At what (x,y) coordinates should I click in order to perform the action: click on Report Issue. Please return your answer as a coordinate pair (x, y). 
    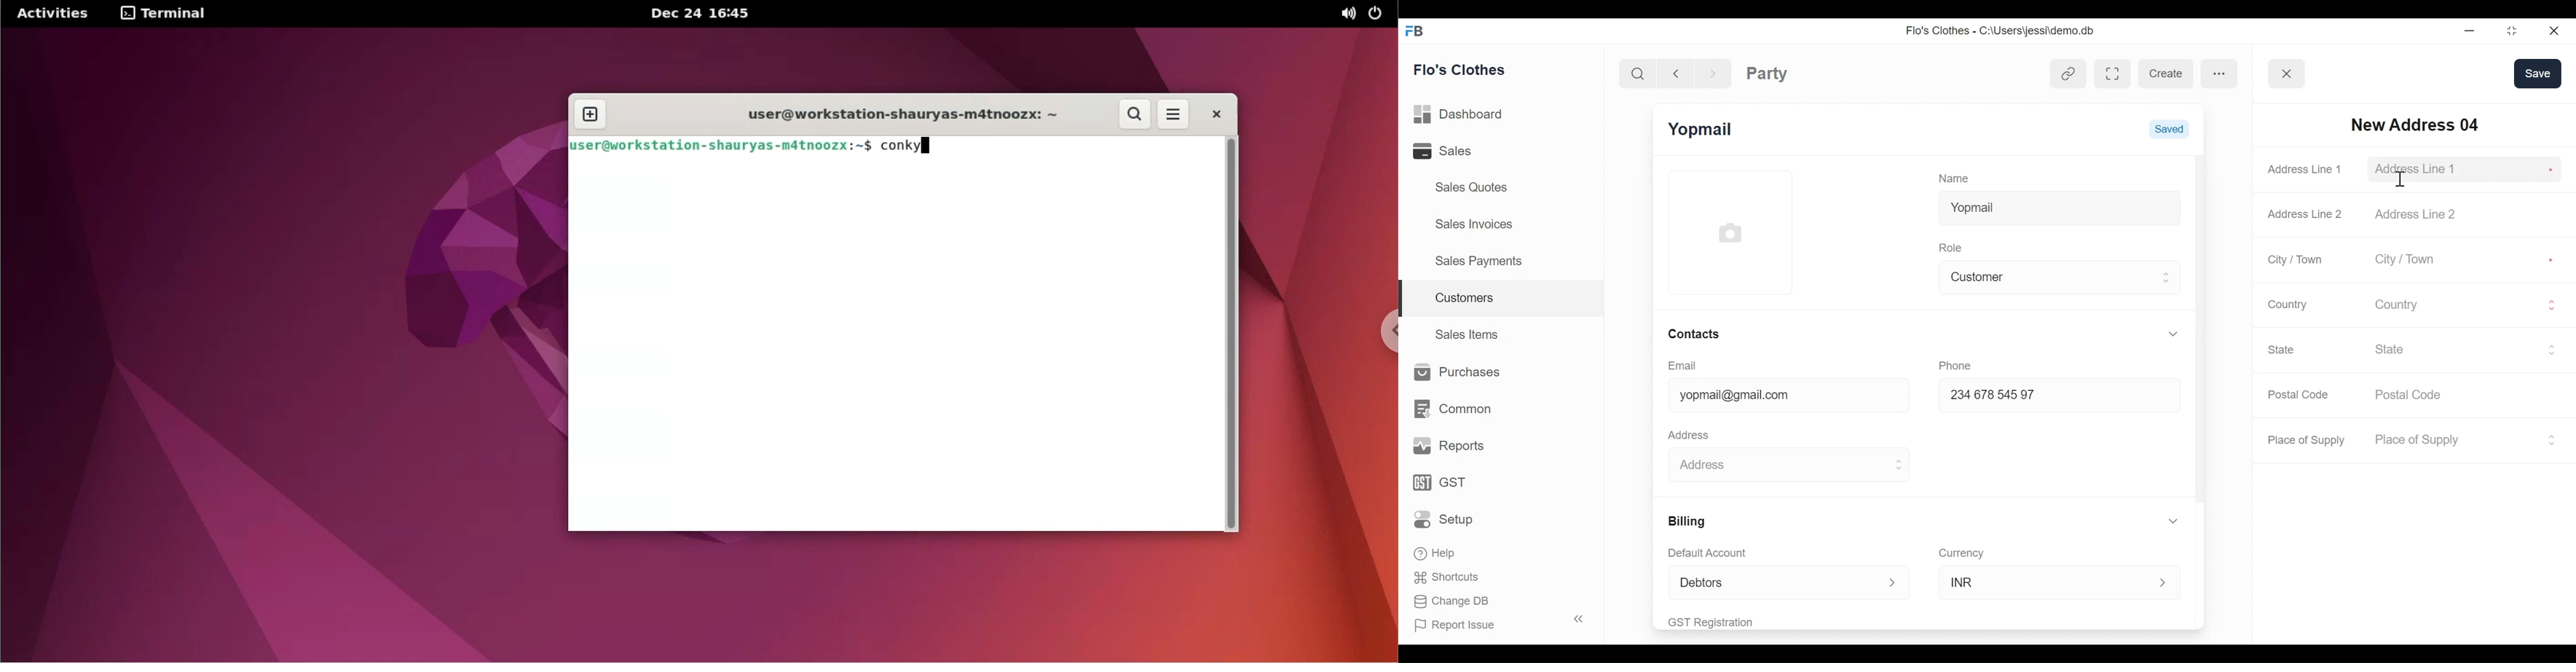
    Looking at the image, I should click on (1493, 622).